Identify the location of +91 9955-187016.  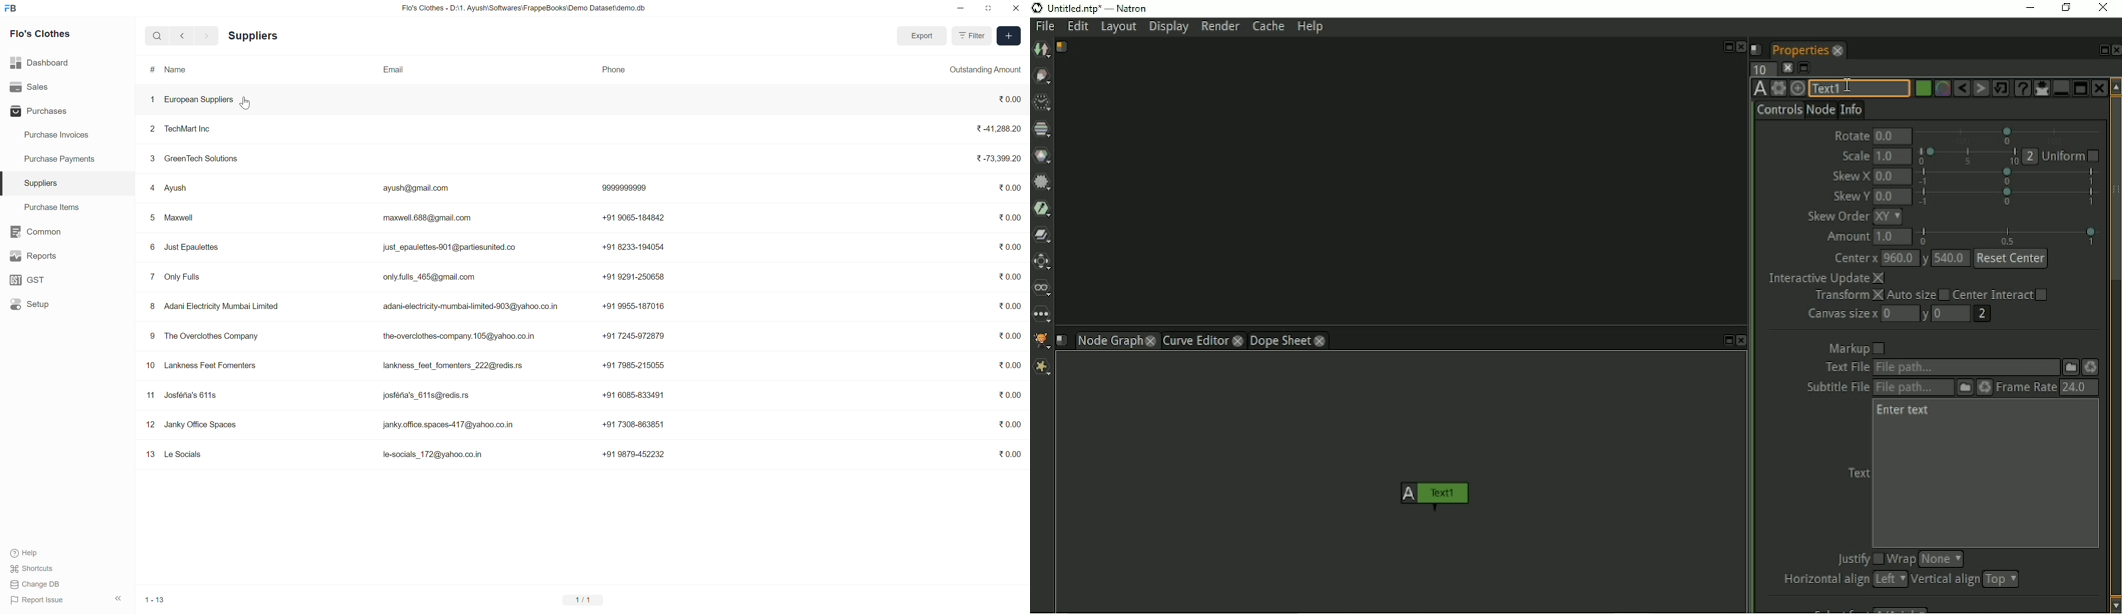
(627, 305).